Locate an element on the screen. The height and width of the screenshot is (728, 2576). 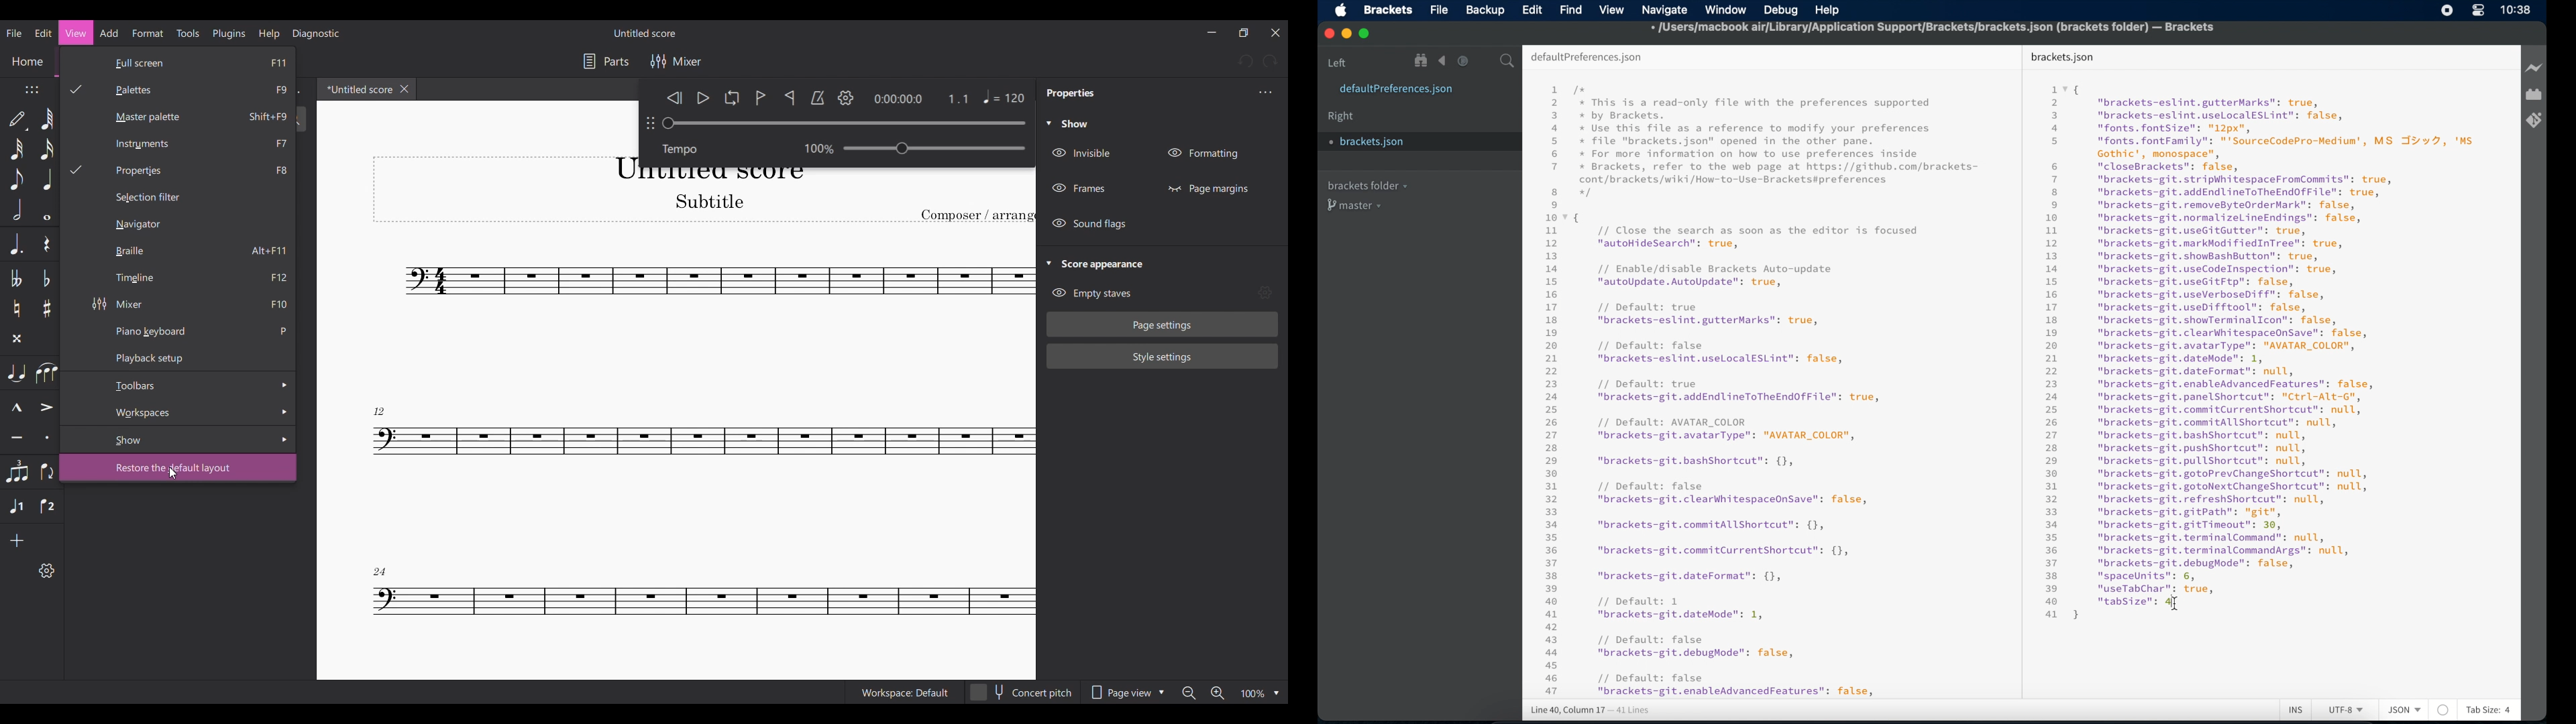
Settings is located at coordinates (846, 98).